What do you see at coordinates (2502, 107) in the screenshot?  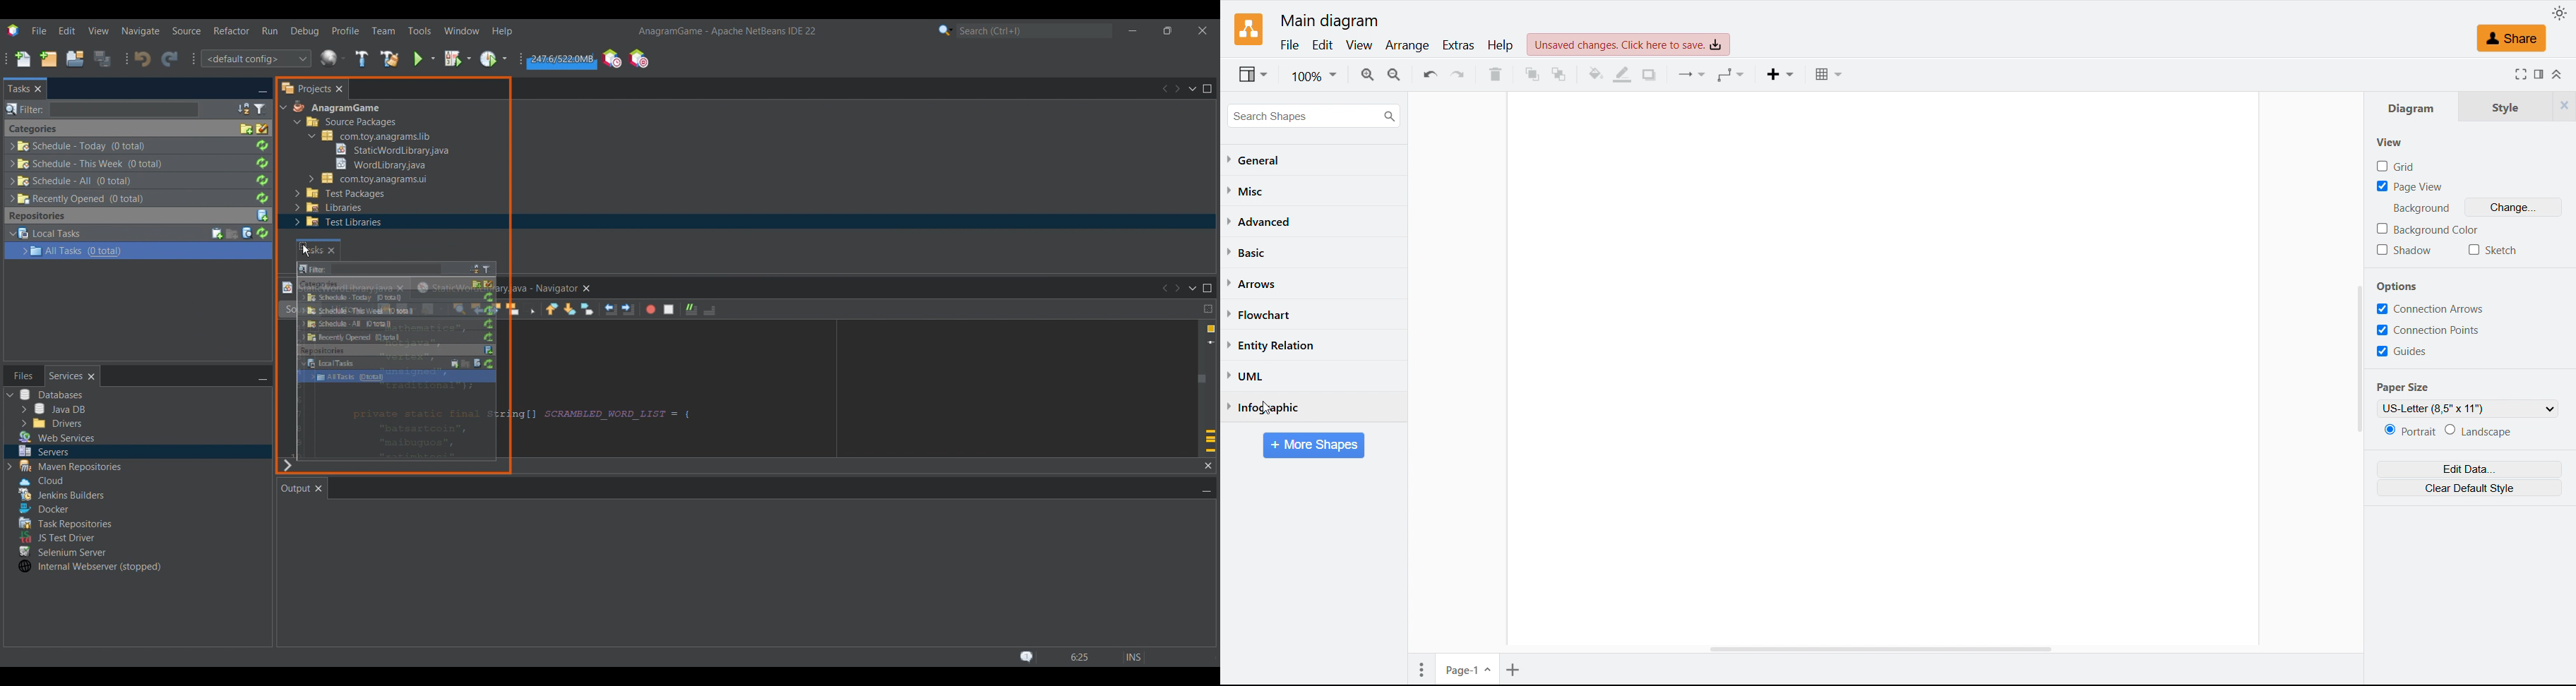 I see `Style ` at bounding box center [2502, 107].